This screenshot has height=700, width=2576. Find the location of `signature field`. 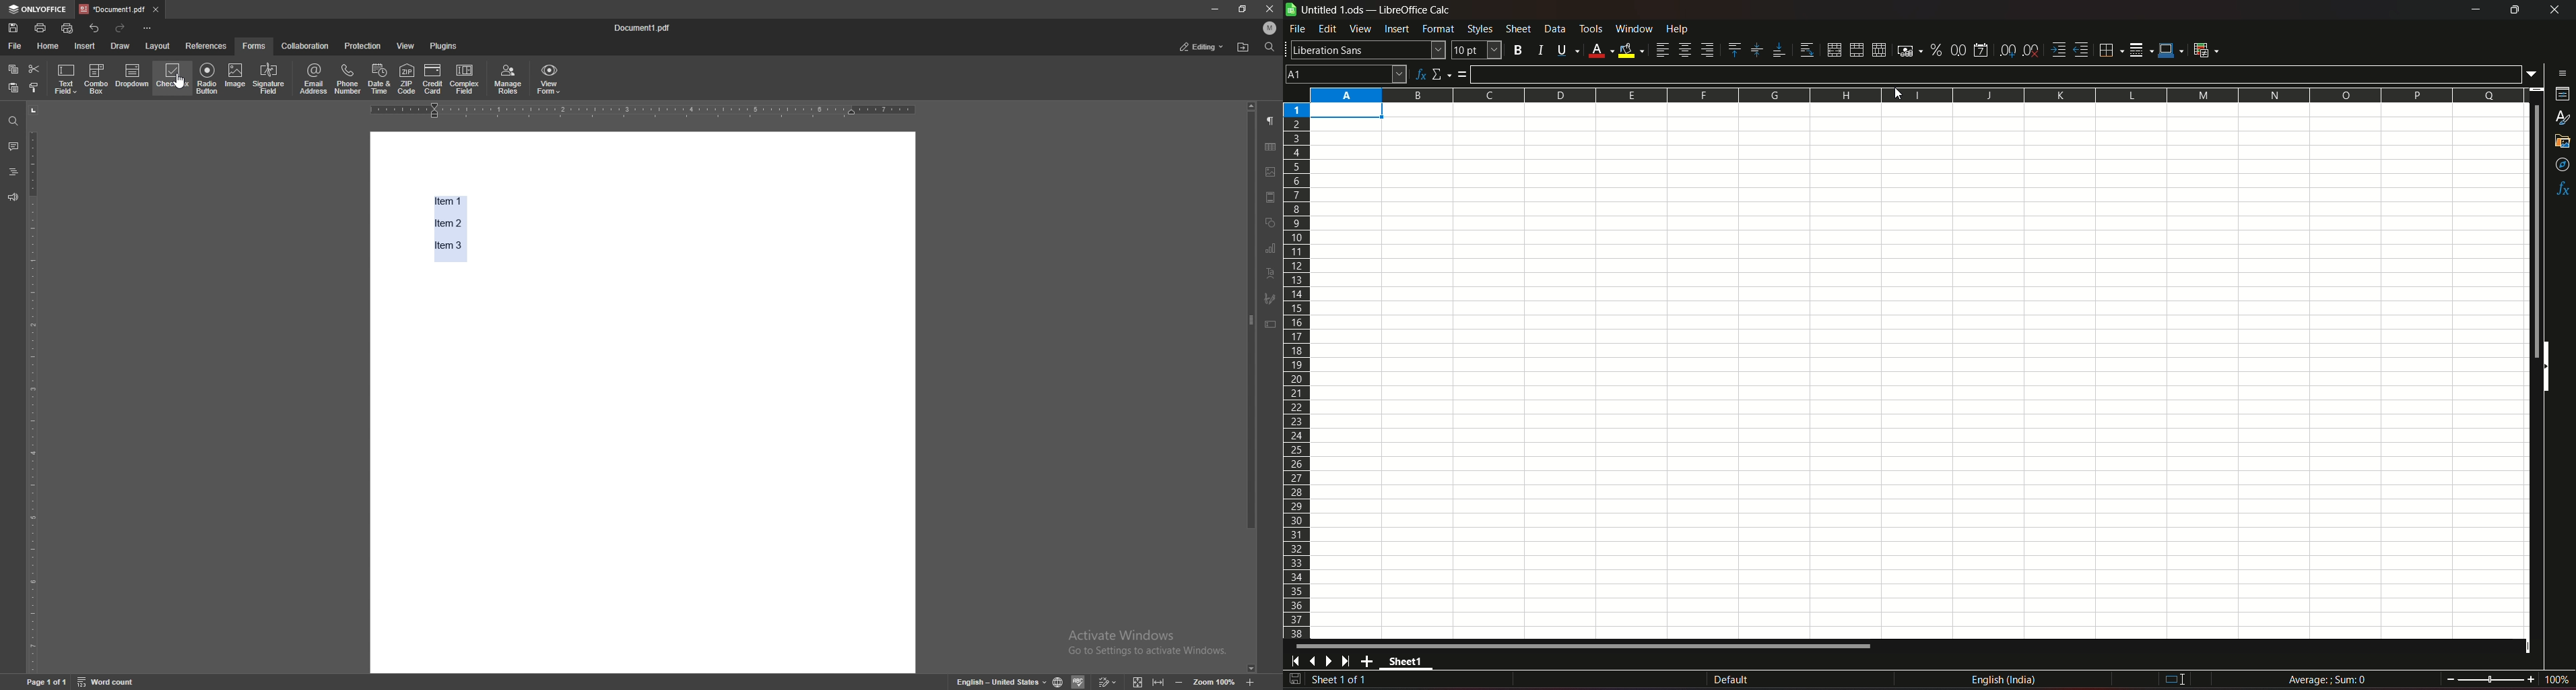

signature field is located at coordinates (269, 79).